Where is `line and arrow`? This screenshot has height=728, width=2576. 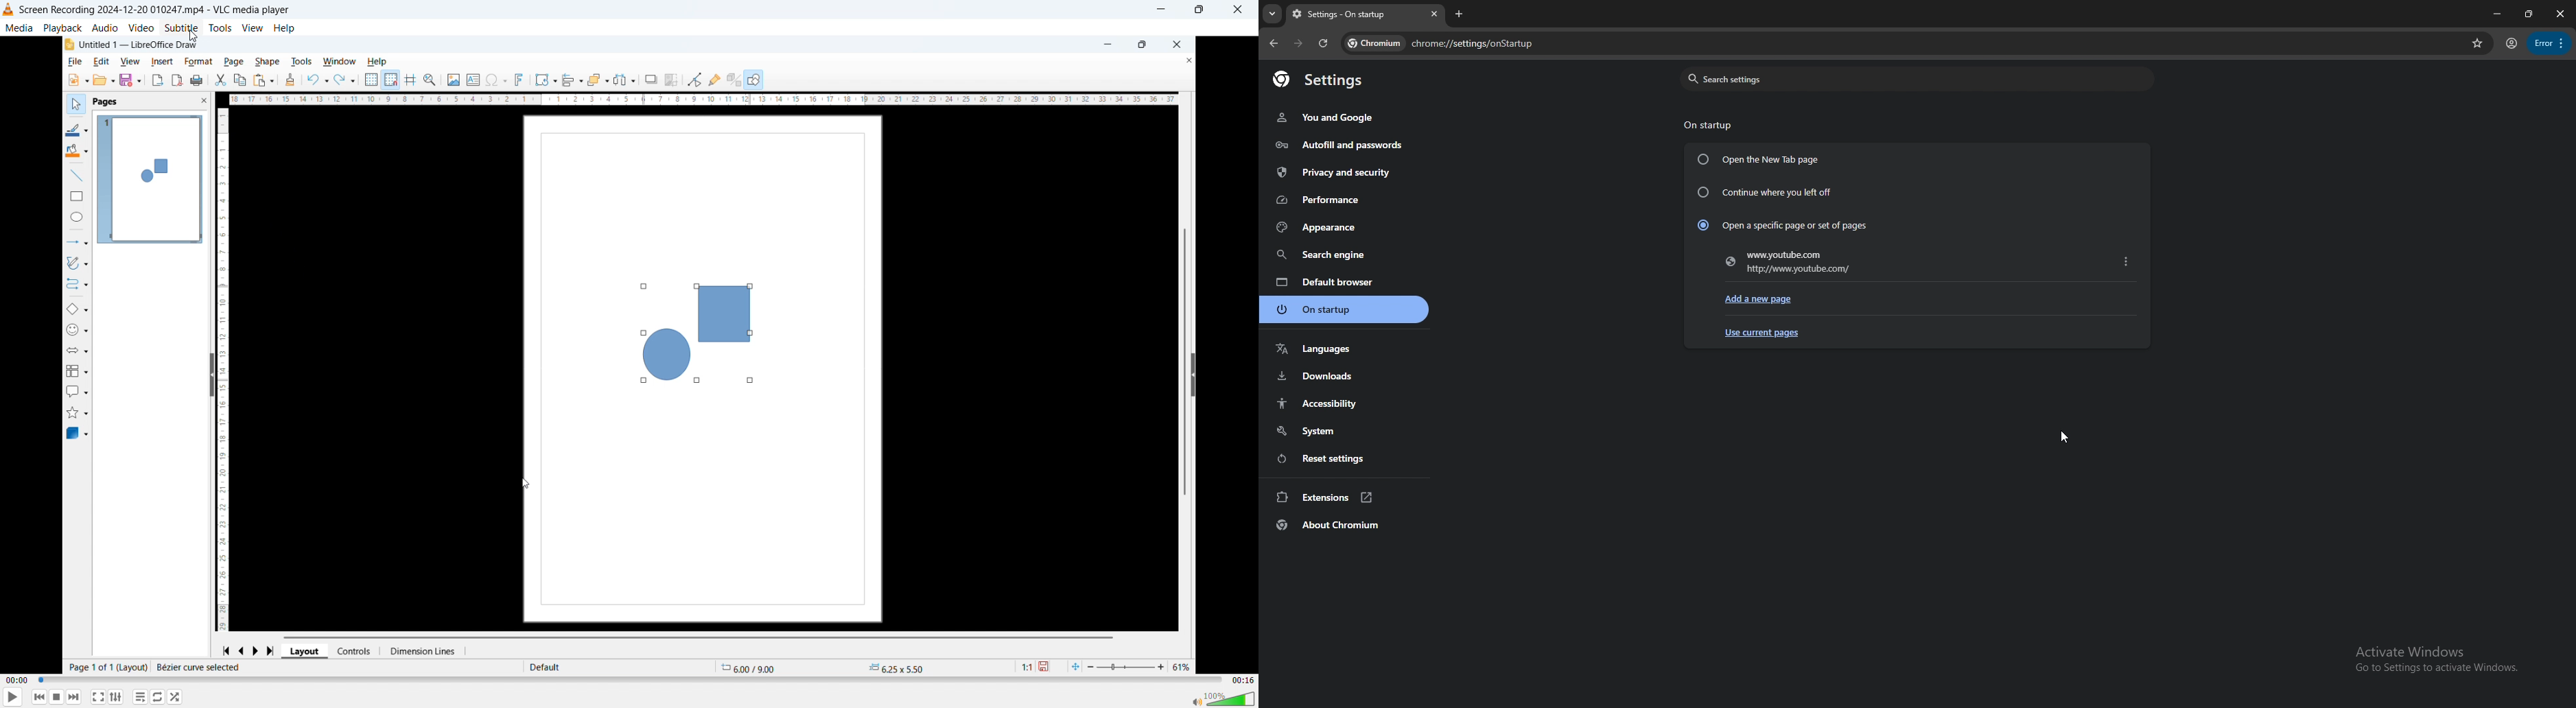 line and arrow is located at coordinates (76, 243).